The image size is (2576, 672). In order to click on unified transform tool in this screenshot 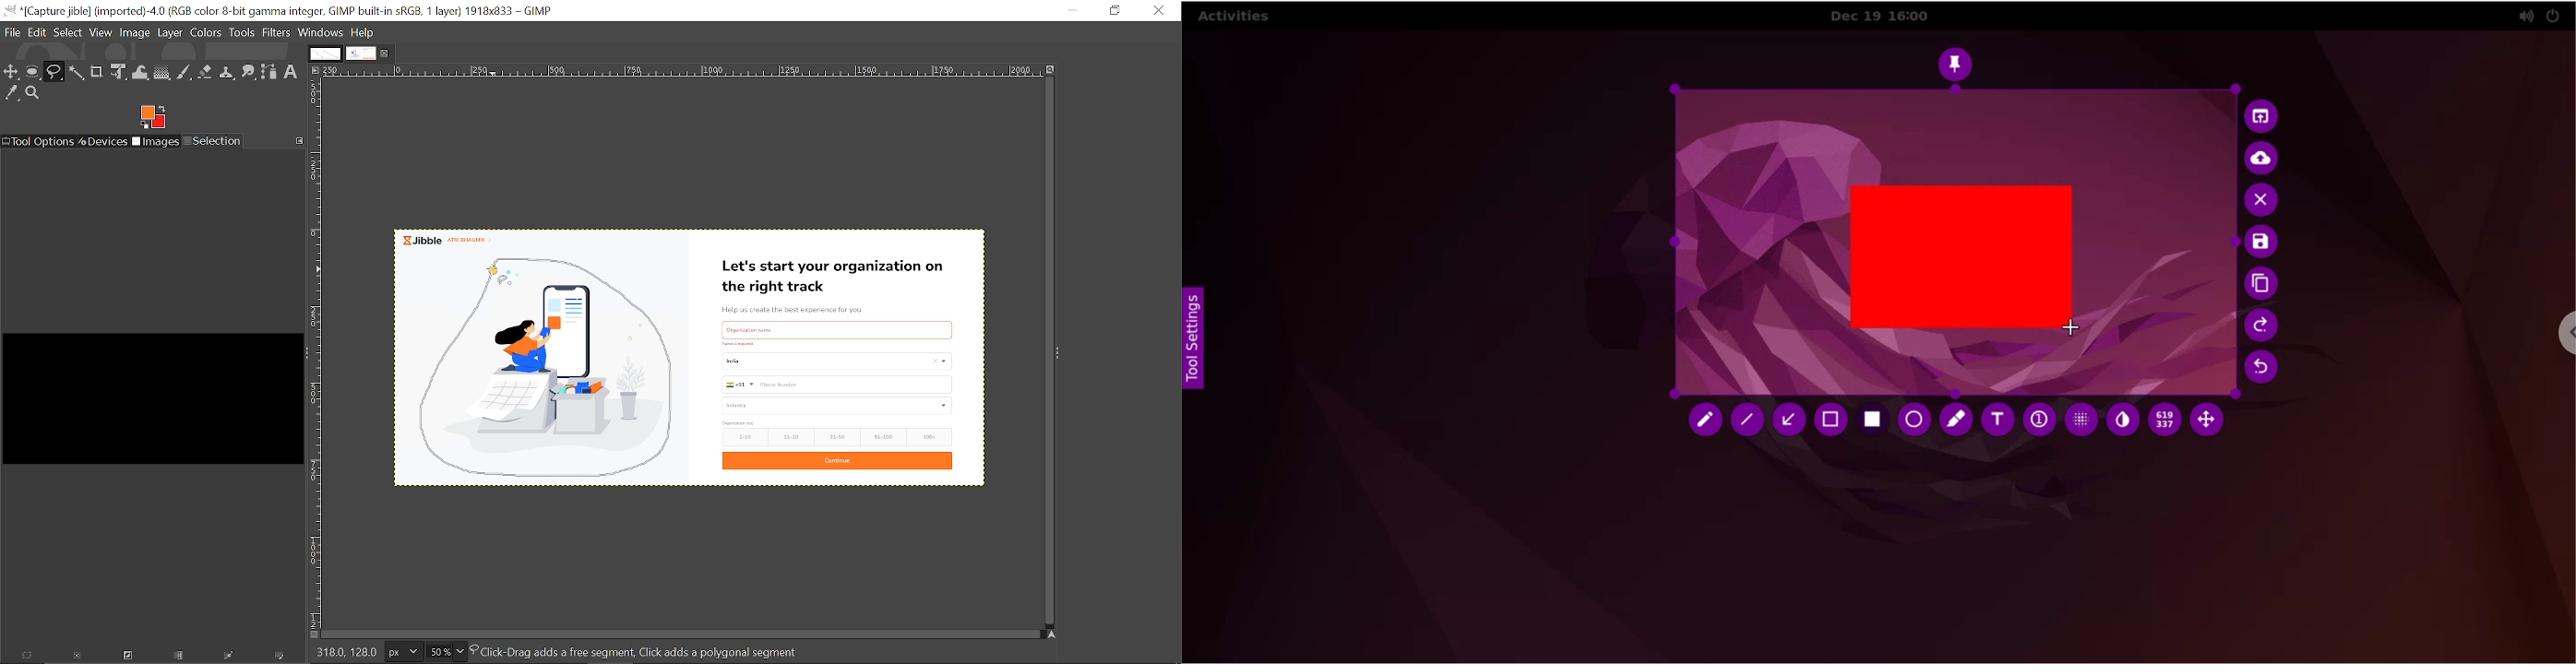, I will do `click(120, 73)`.